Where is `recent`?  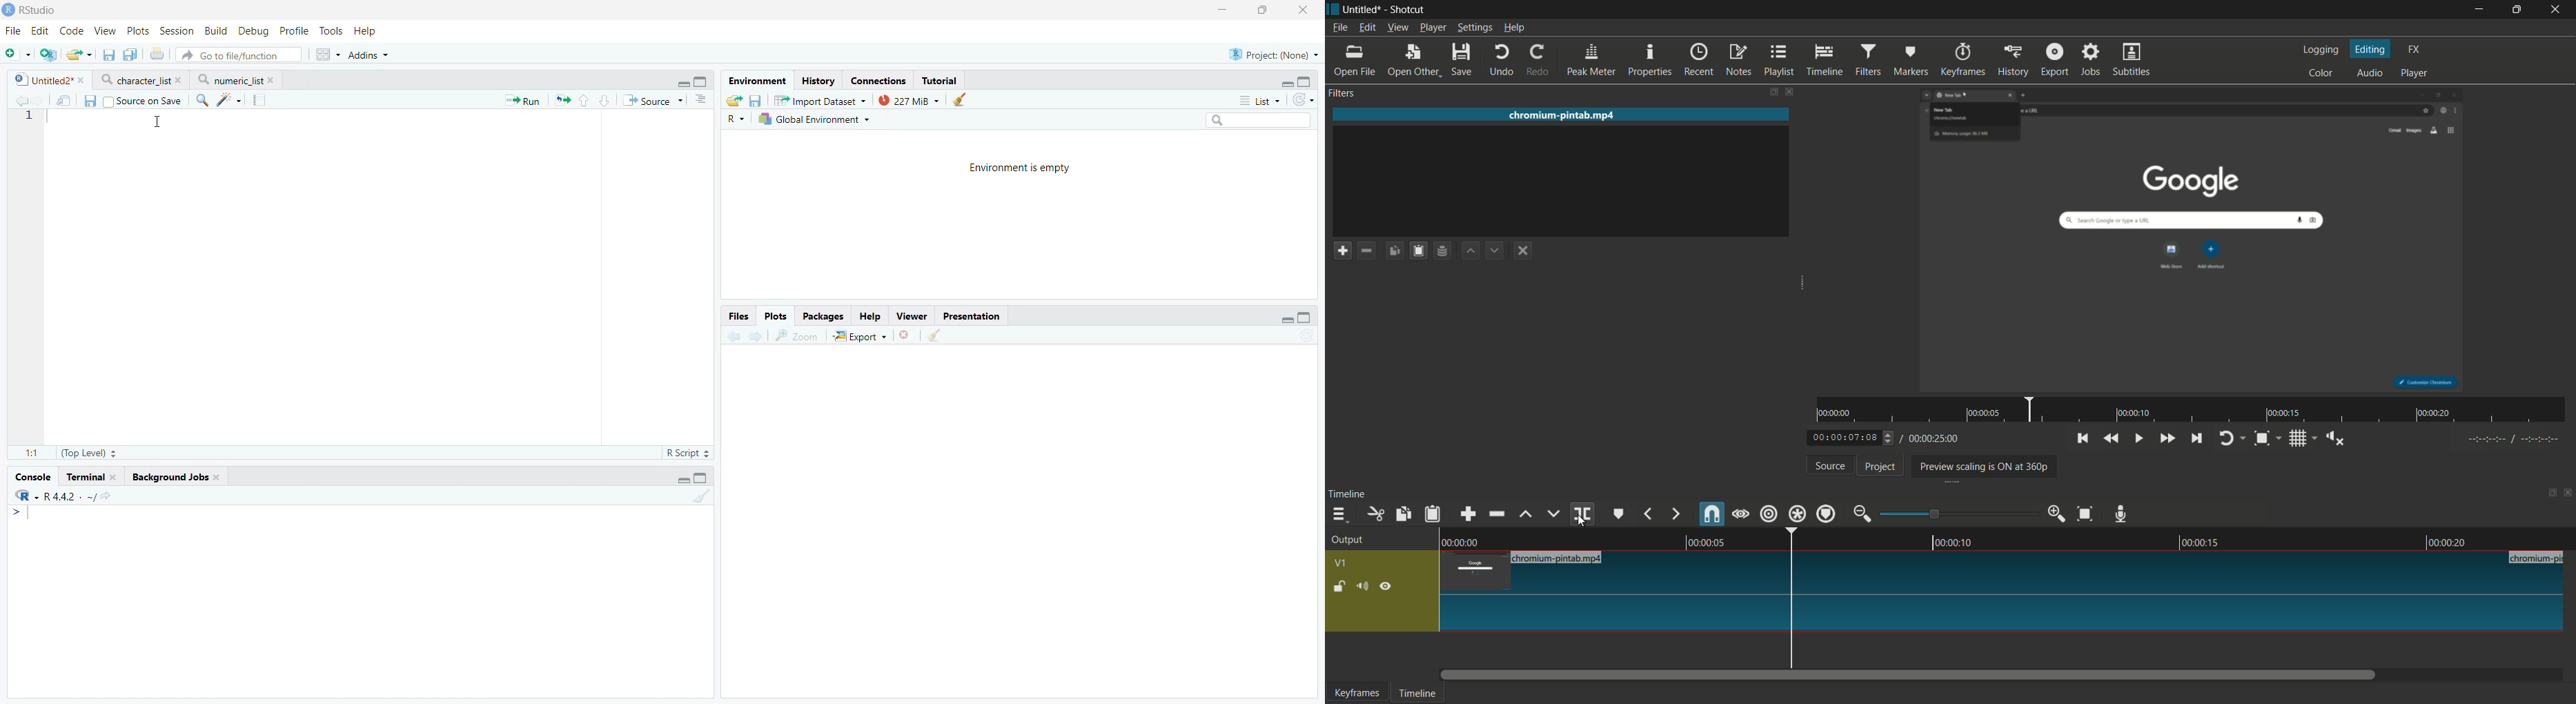 recent is located at coordinates (1698, 59).